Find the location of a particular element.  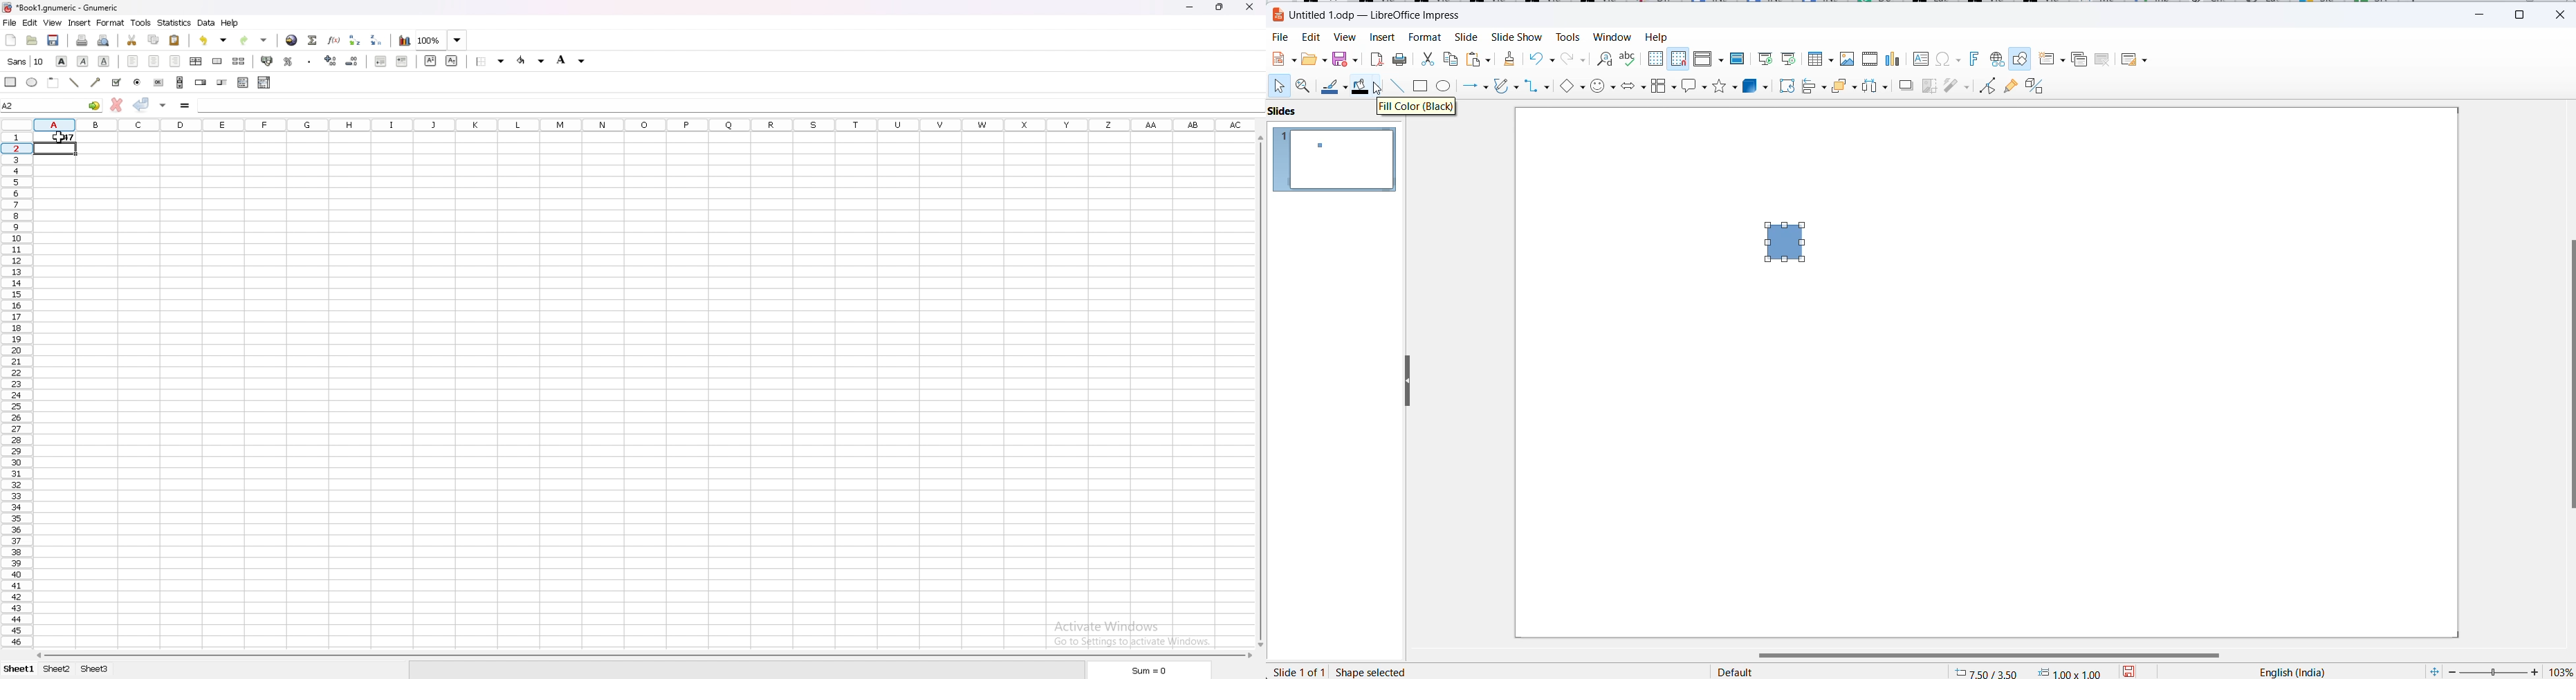

Insert is located at coordinates (1382, 38).